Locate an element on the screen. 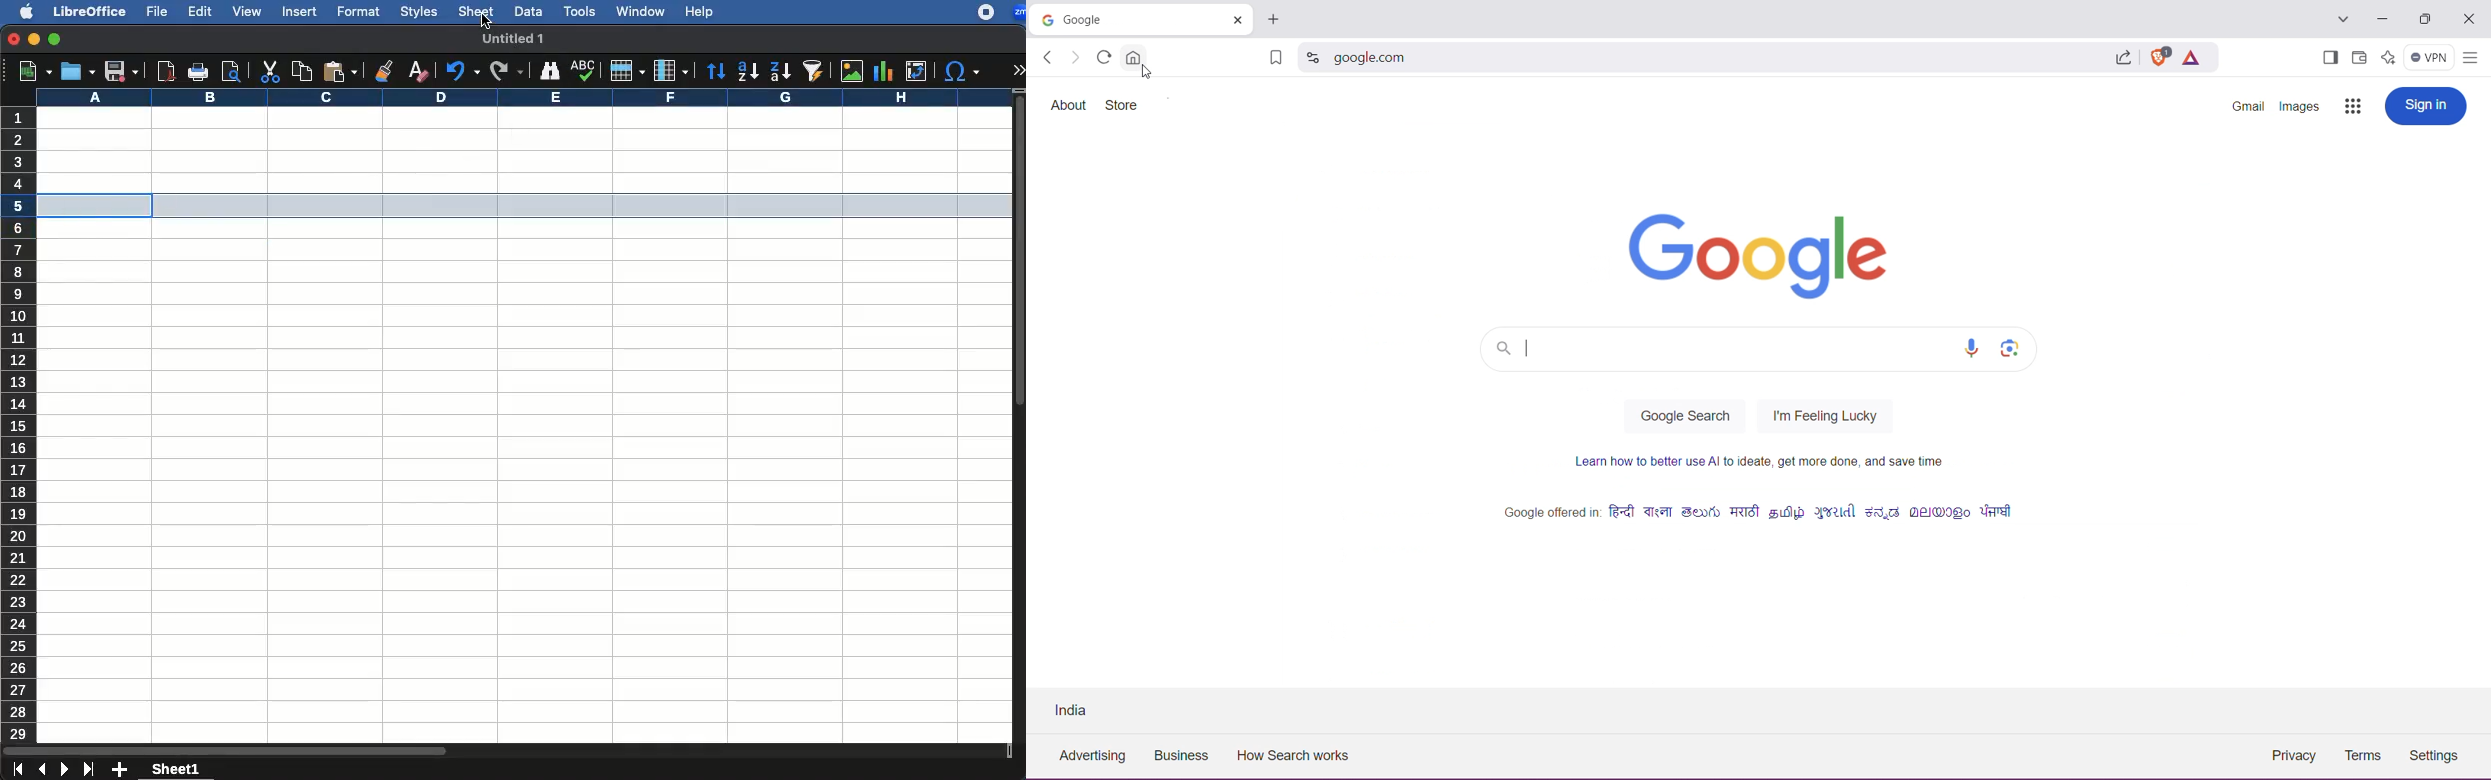 This screenshot has width=2492, height=784. cursor is located at coordinates (488, 23).